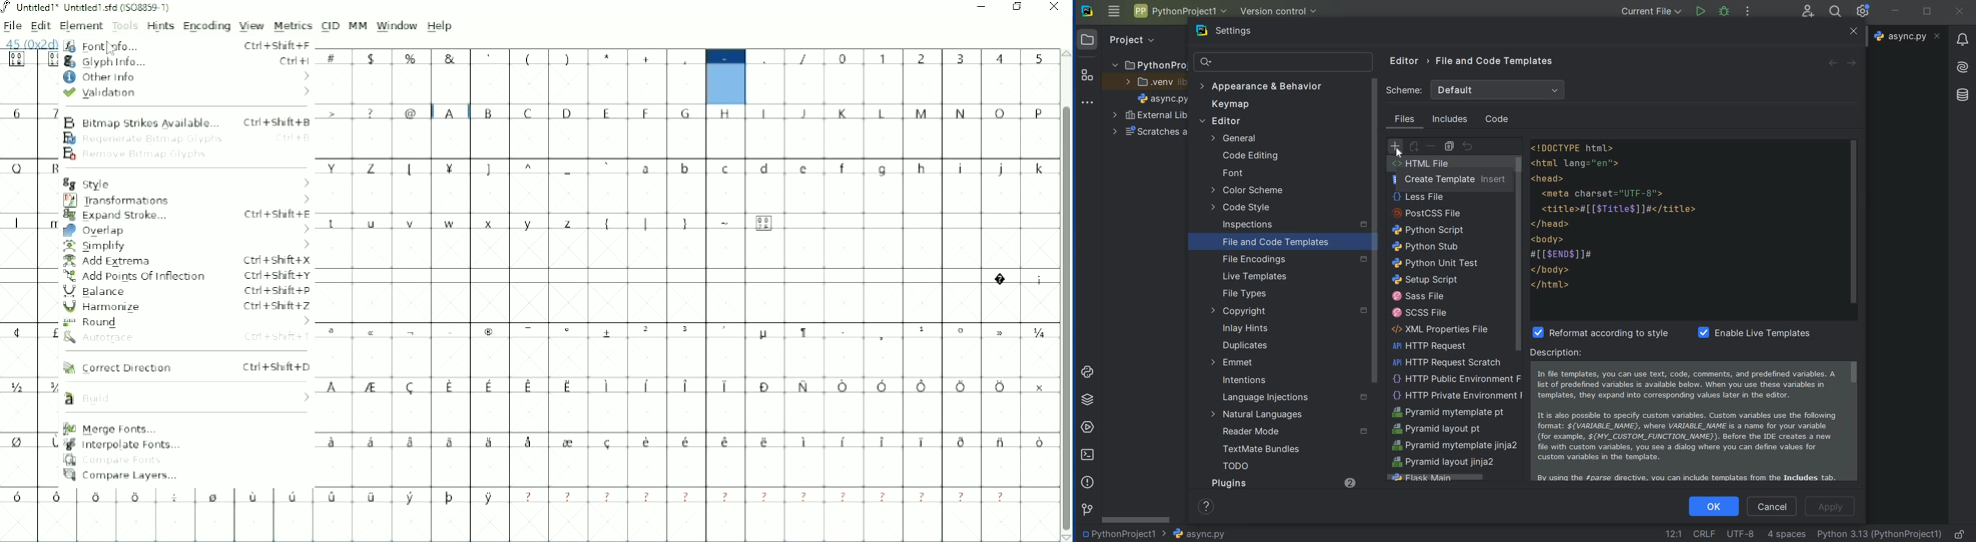  What do you see at coordinates (1054, 9) in the screenshot?
I see `Close` at bounding box center [1054, 9].